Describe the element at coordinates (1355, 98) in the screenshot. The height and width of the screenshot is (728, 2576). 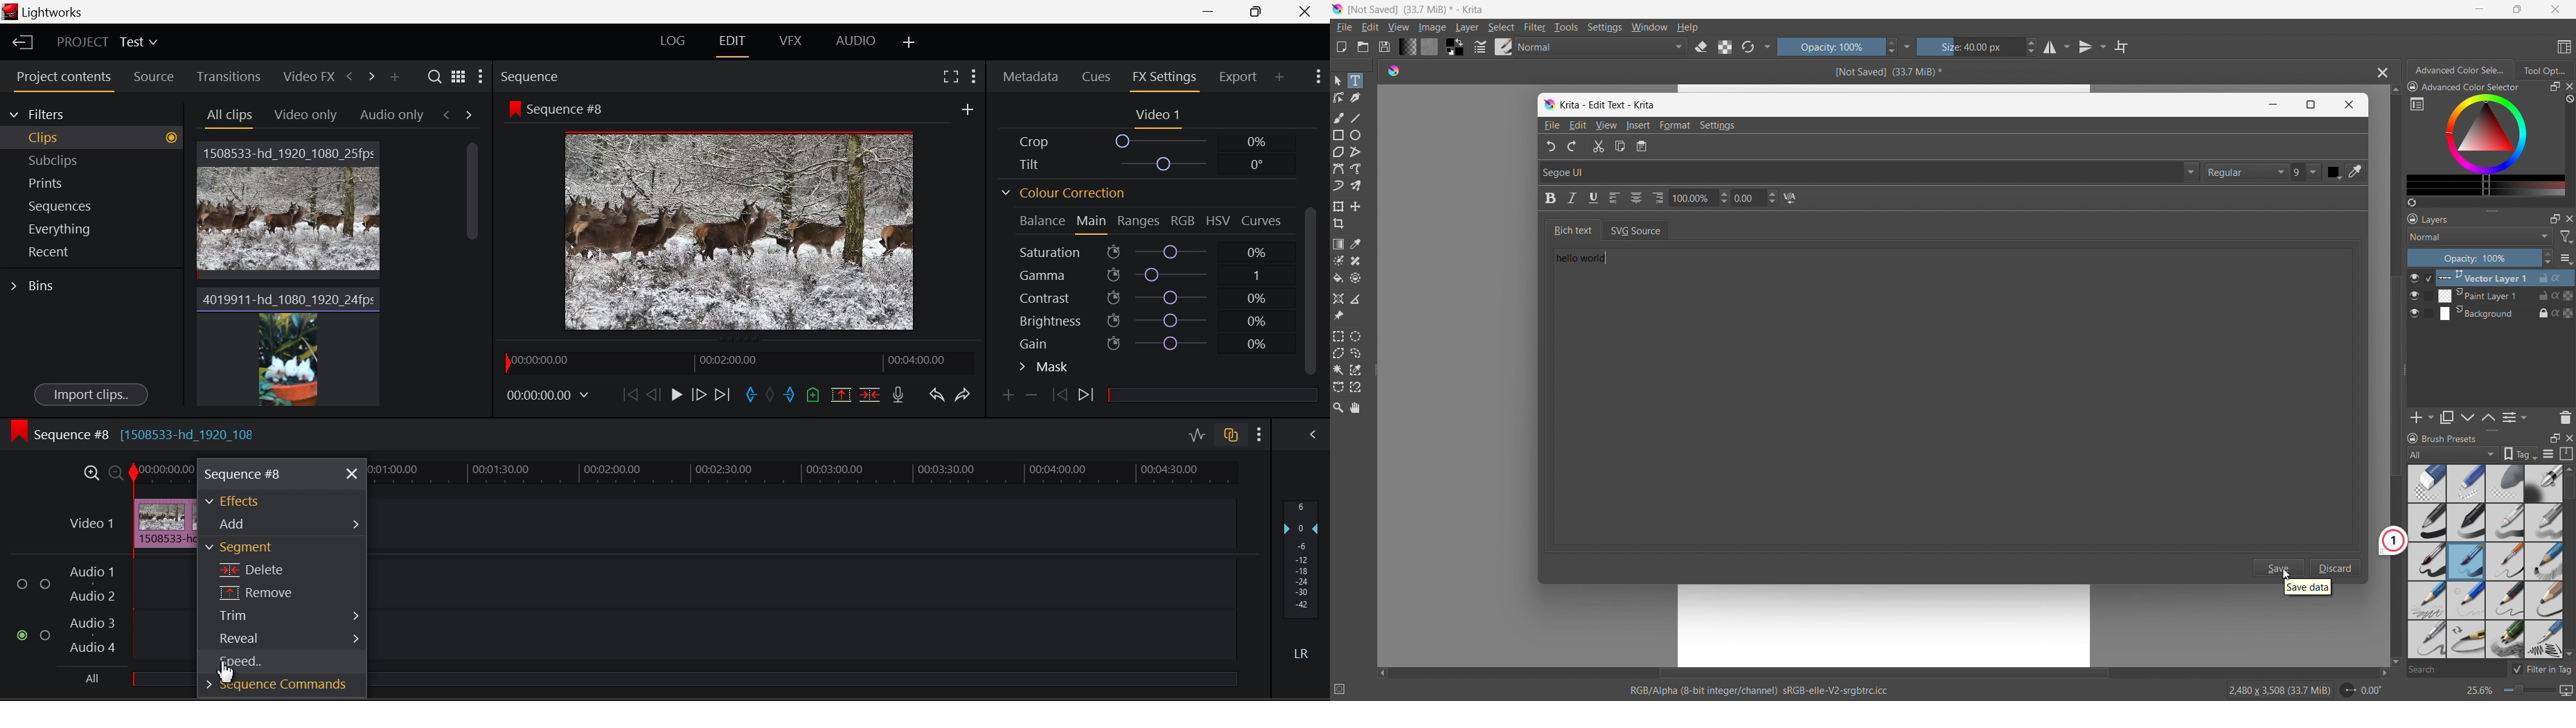
I see `caligraphy tool` at that location.